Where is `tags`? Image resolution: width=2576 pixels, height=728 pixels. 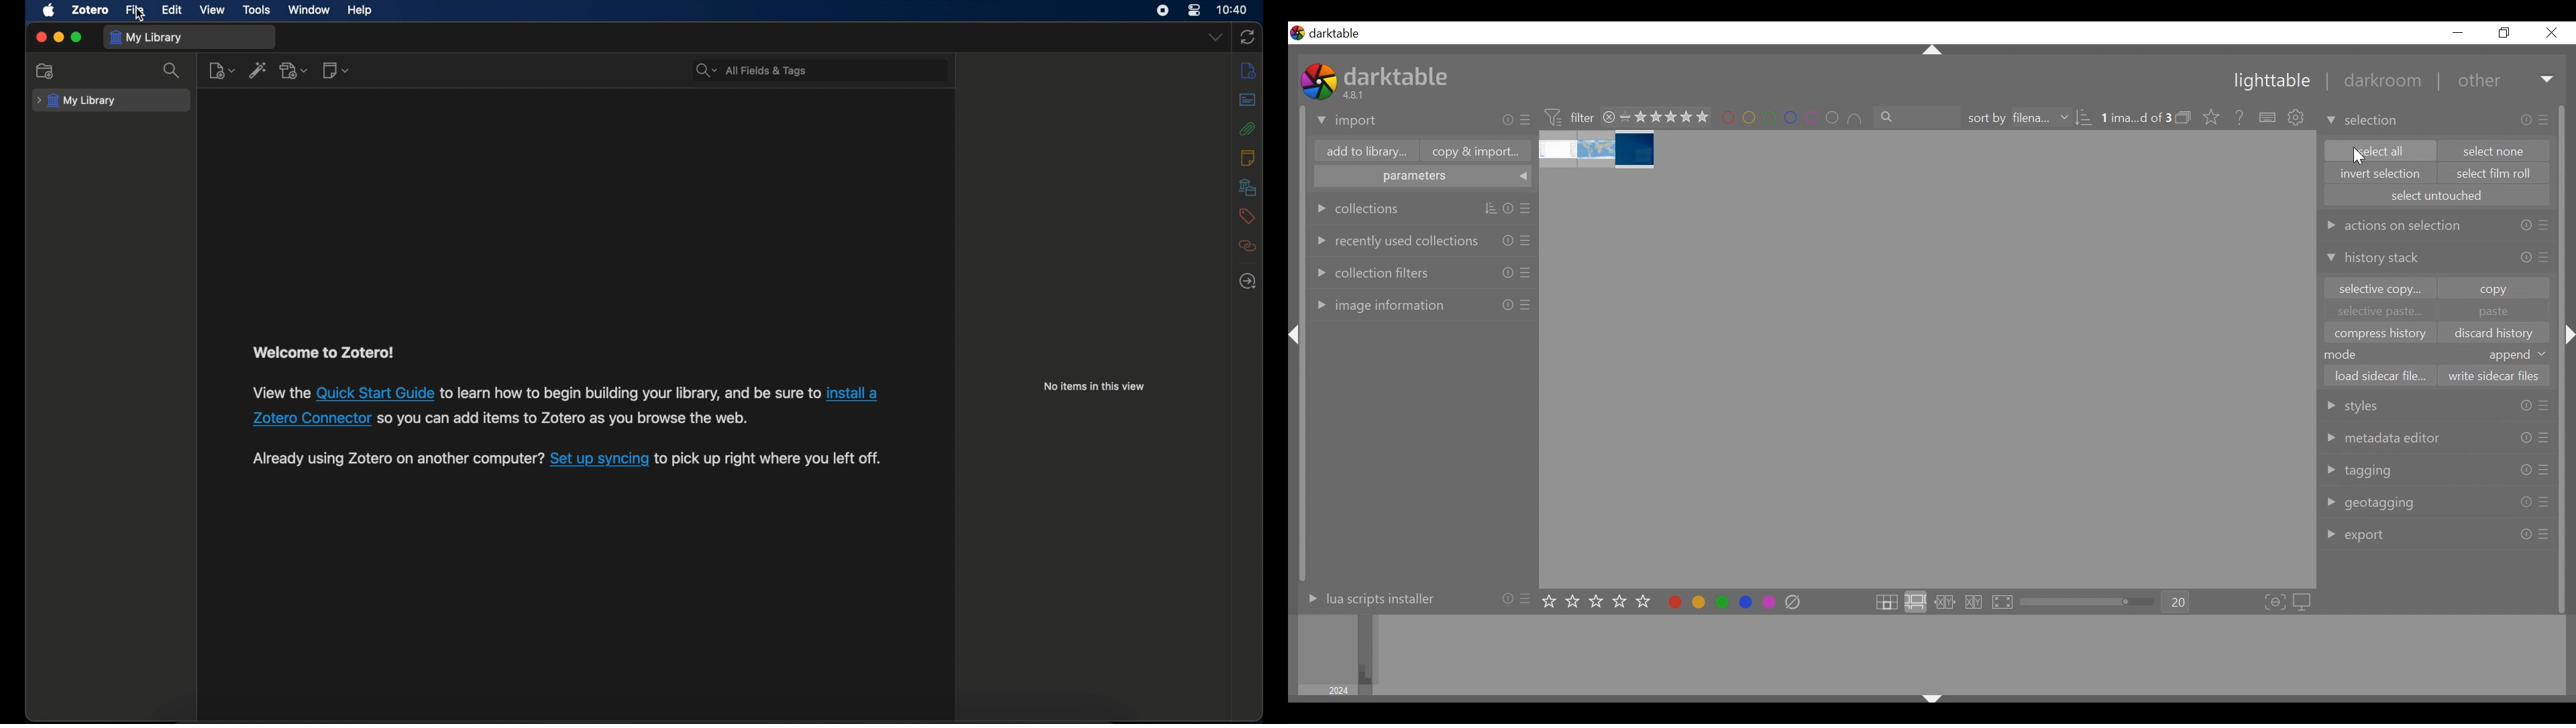
tags is located at coordinates (1247, 218).